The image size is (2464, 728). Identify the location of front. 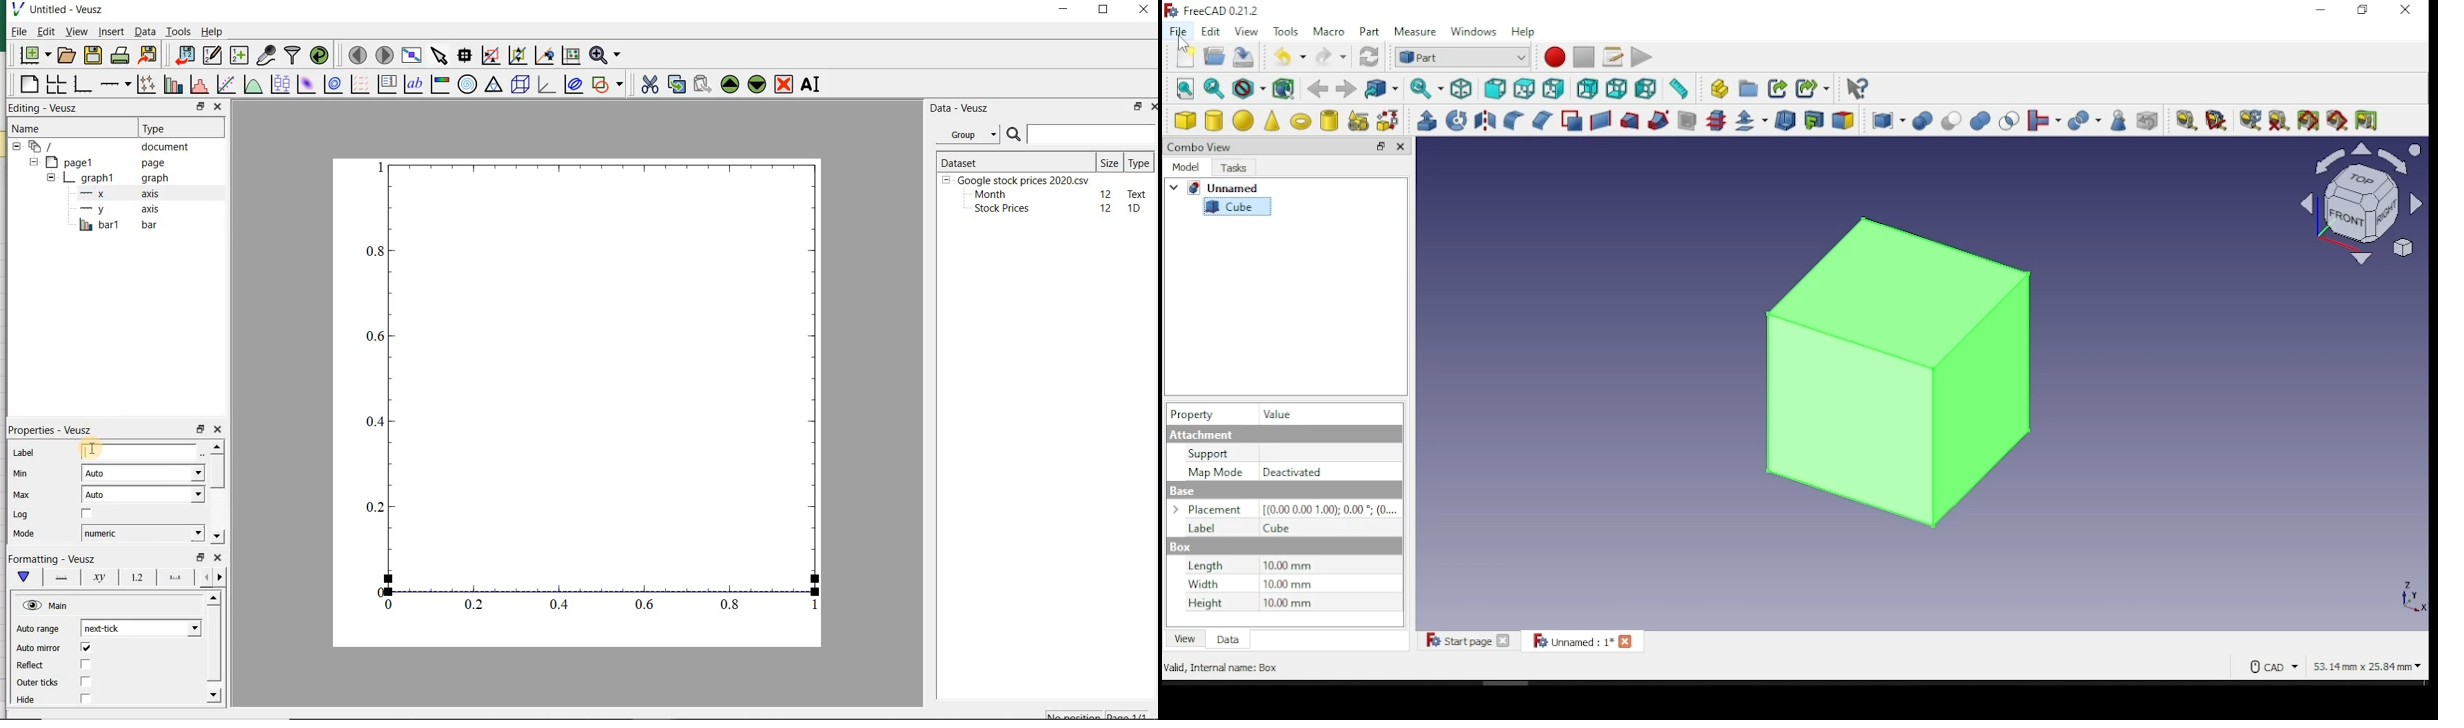
(1495, 91).